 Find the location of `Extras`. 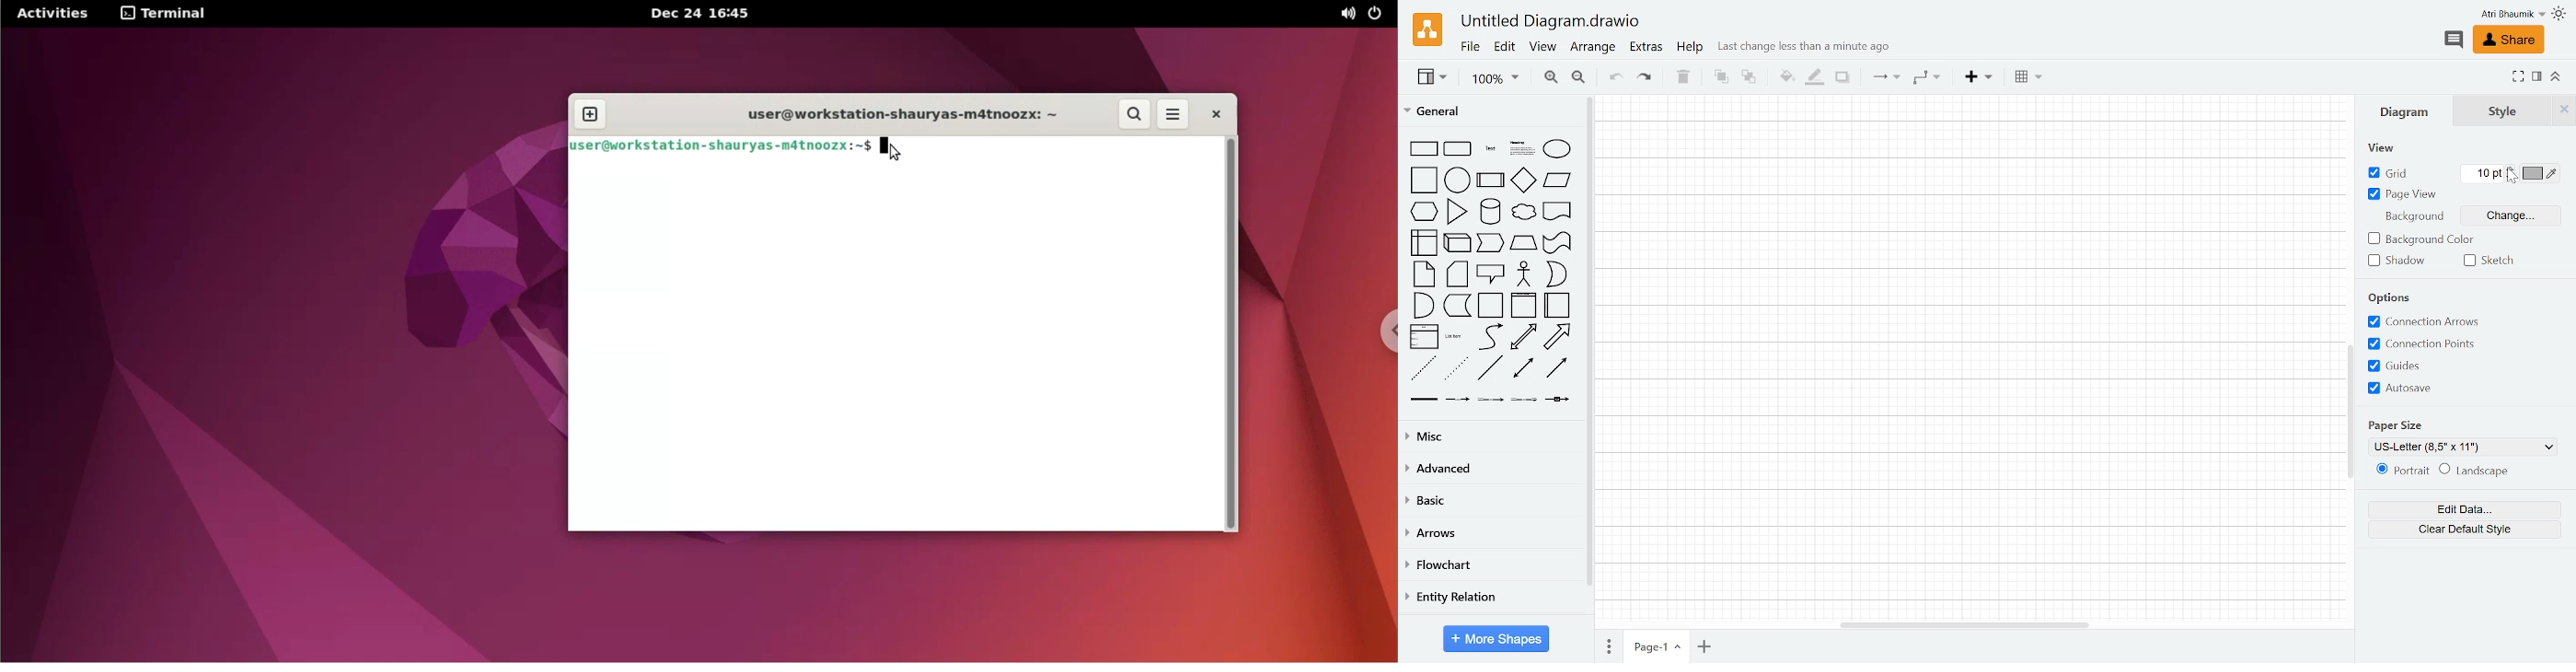

Extras is located at coordinates (1648, 48).